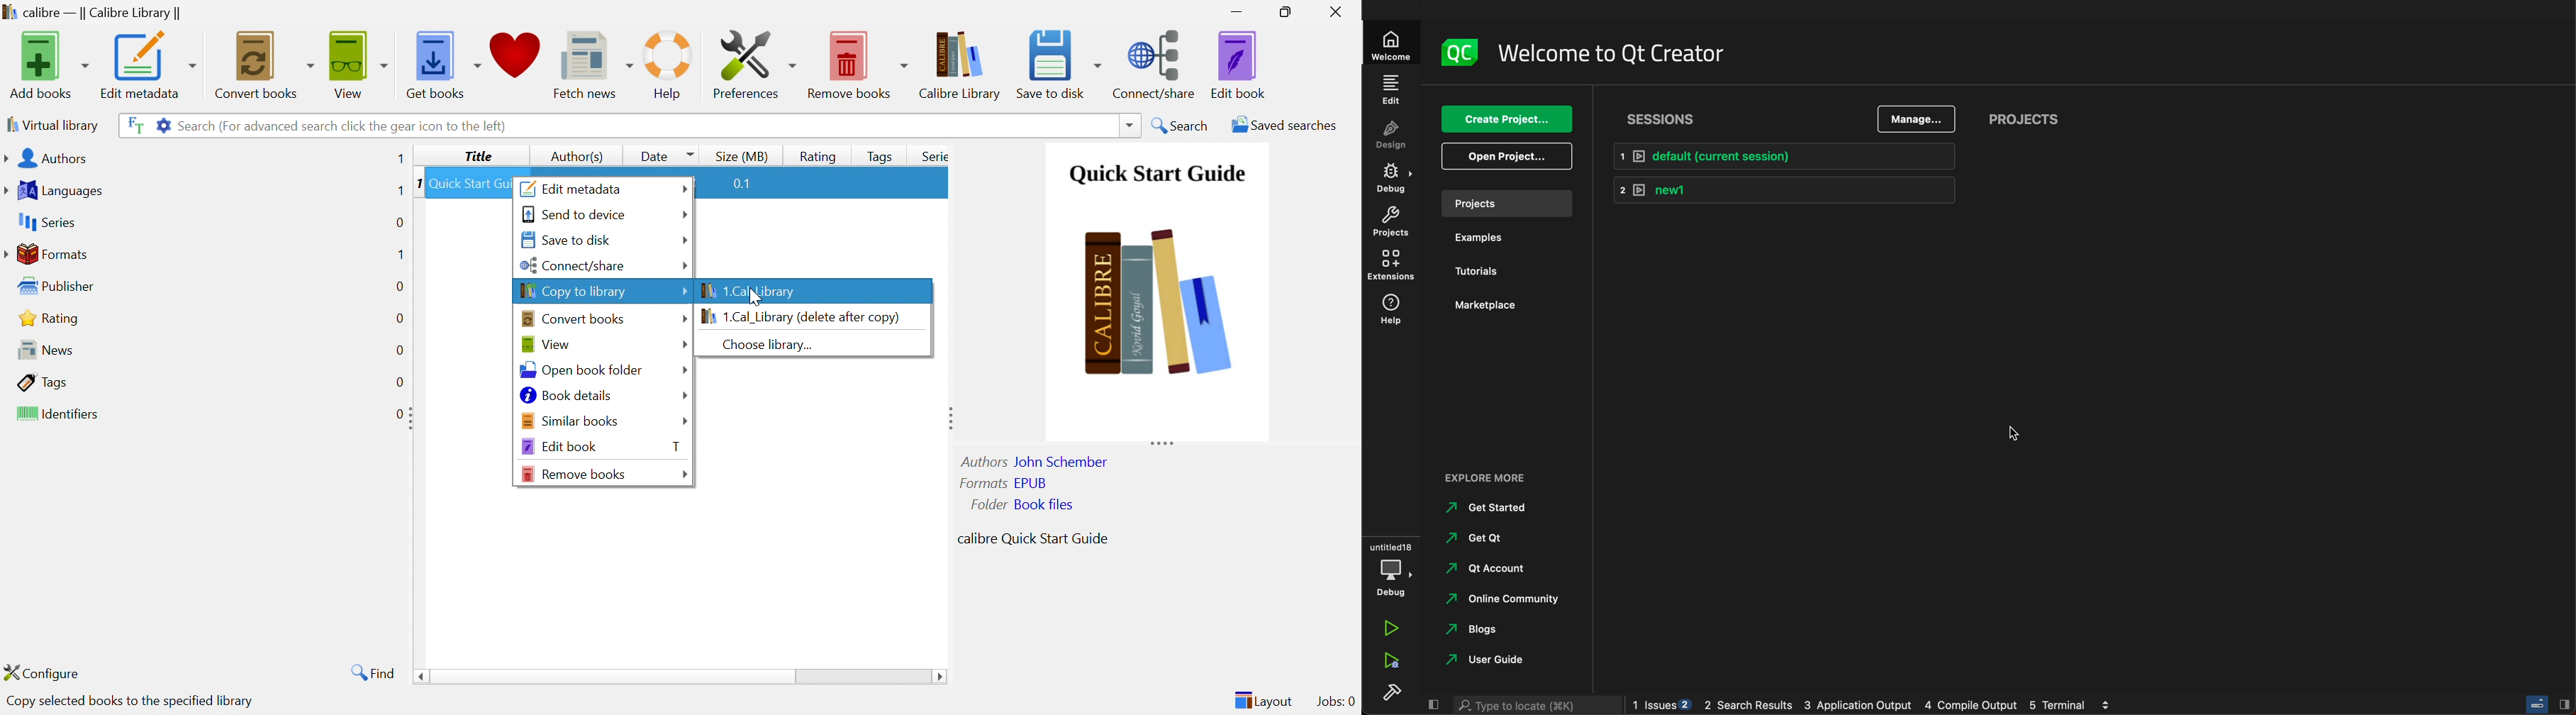  What do you see at coordinates (753, 291) in the screenshot?
I see `1. Cal_Library` at bounding box center [753, 291].